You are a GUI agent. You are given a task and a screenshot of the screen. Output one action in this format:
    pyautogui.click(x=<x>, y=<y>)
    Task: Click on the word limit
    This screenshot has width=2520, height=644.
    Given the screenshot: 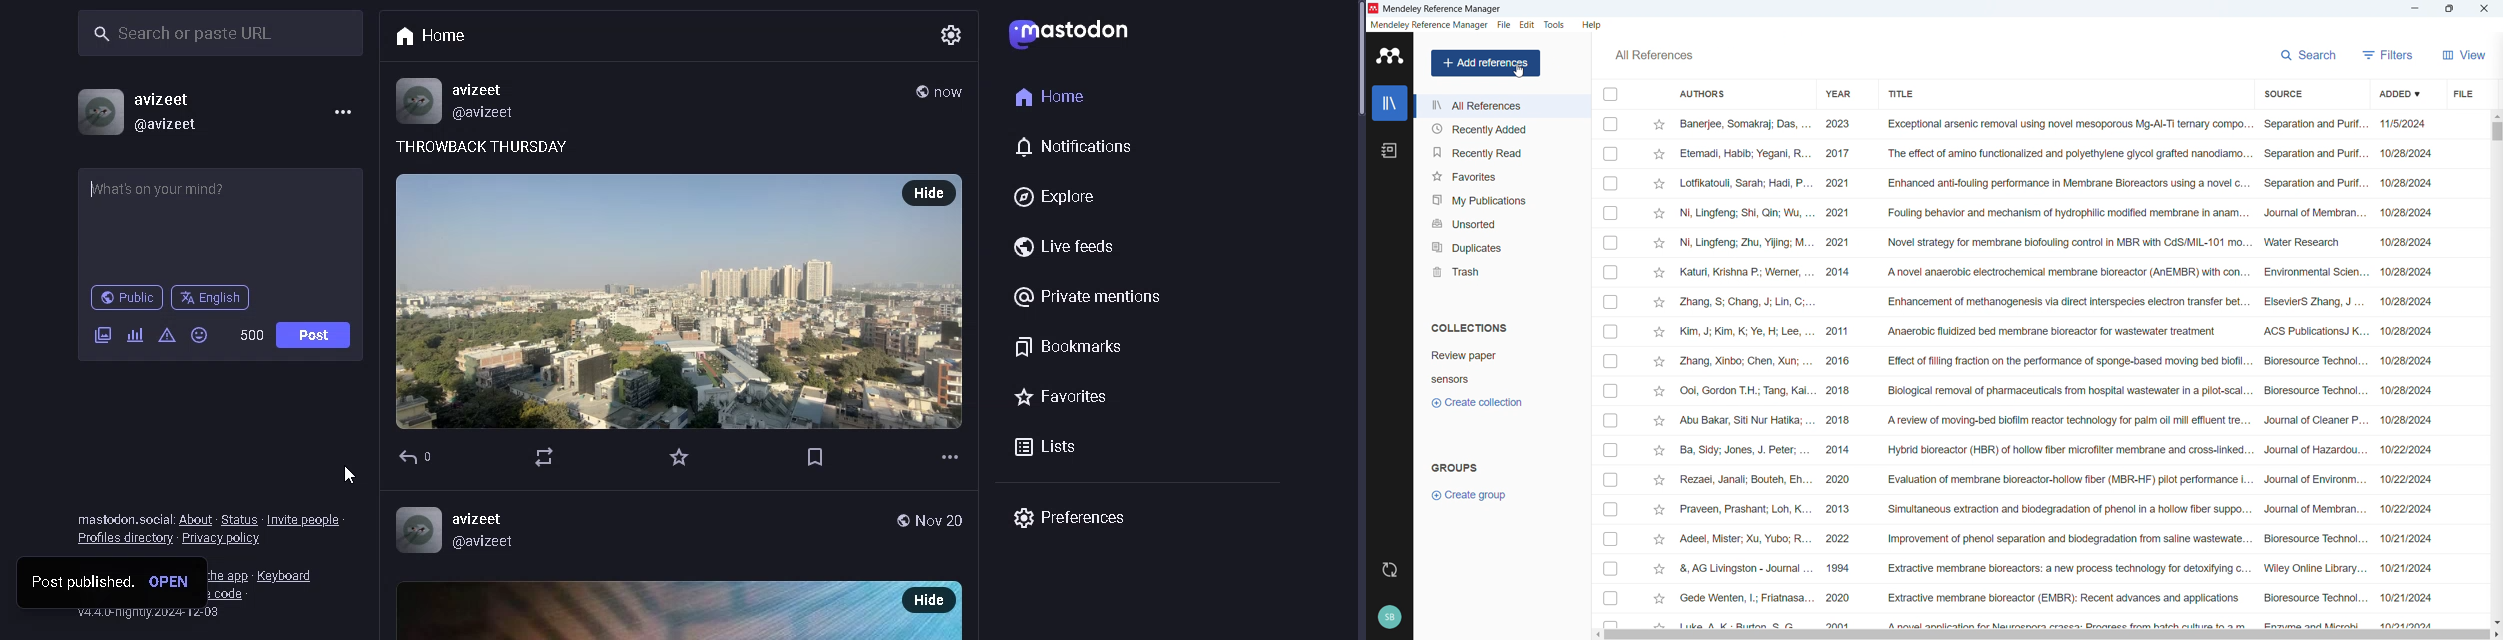 What is the action you would take?
    pyautogui.click(x=250, y=335)
    